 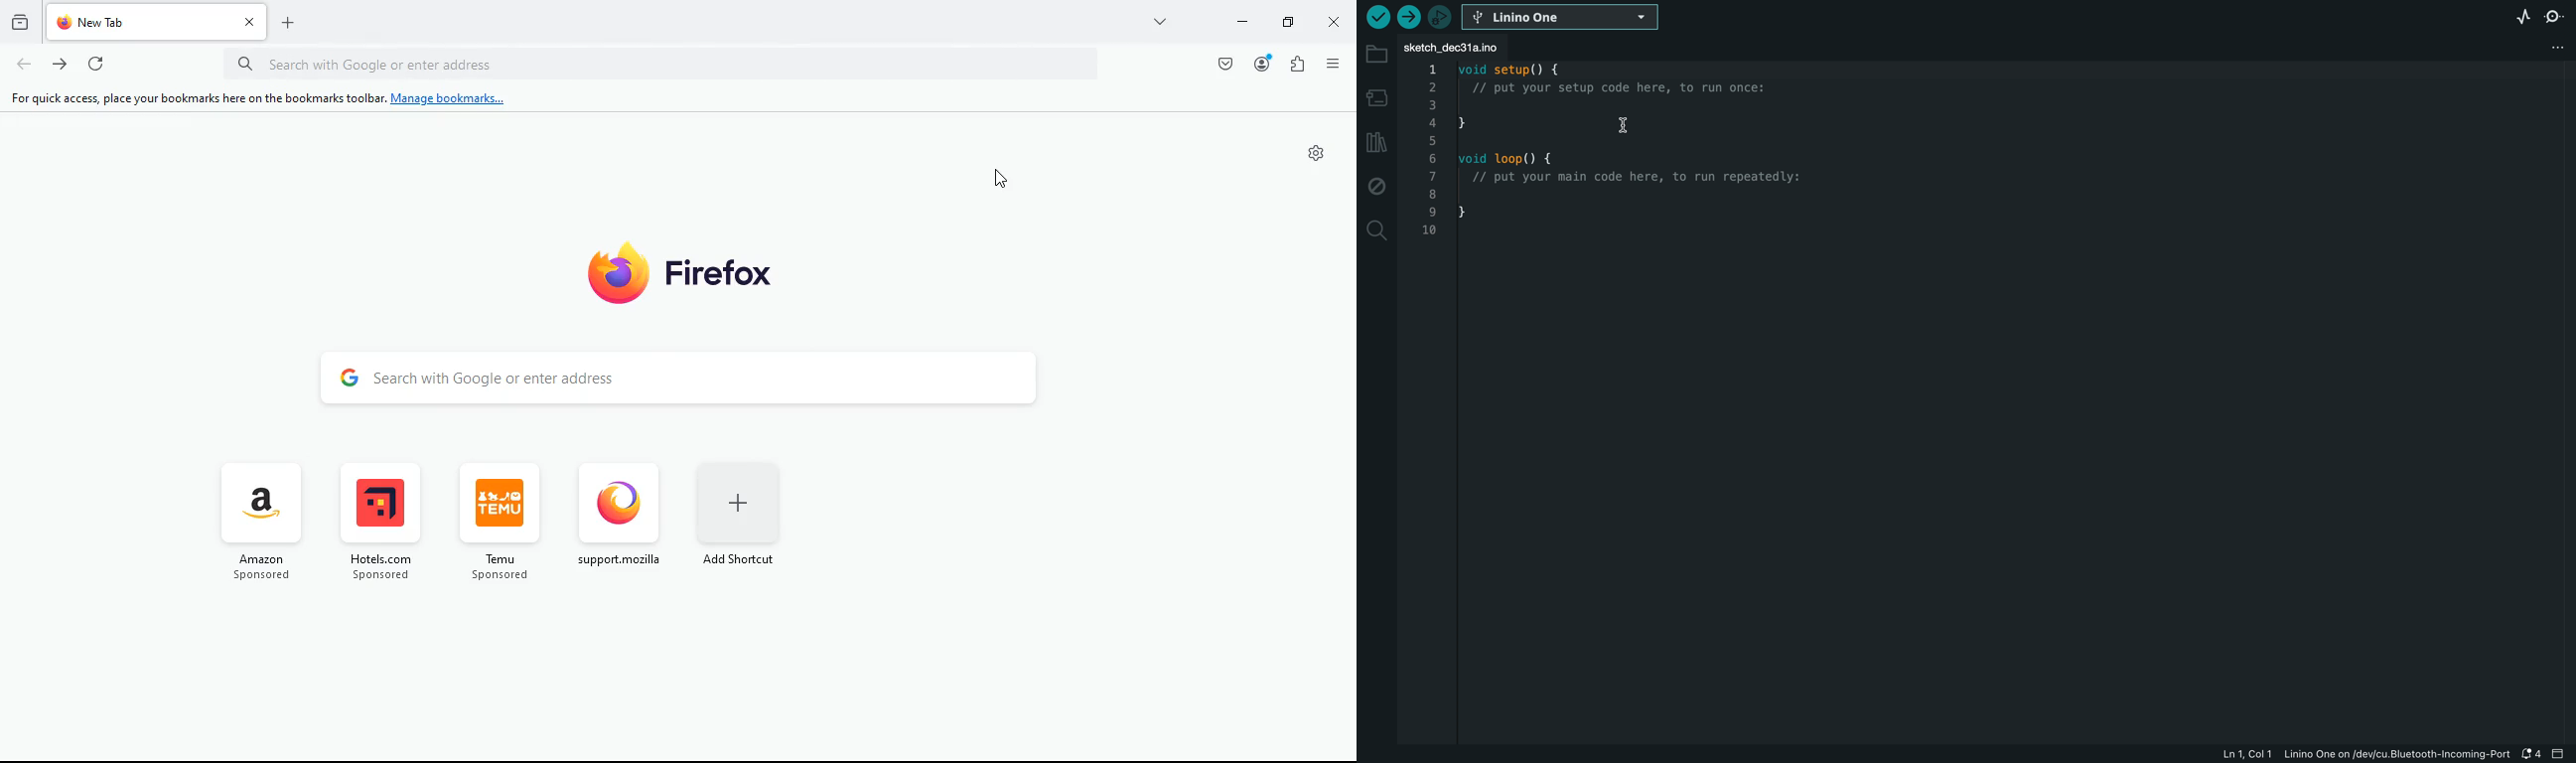 What do you see at coordinates (24, 66) in the screenshot?
I see `back` at bounding box center [24, 66].